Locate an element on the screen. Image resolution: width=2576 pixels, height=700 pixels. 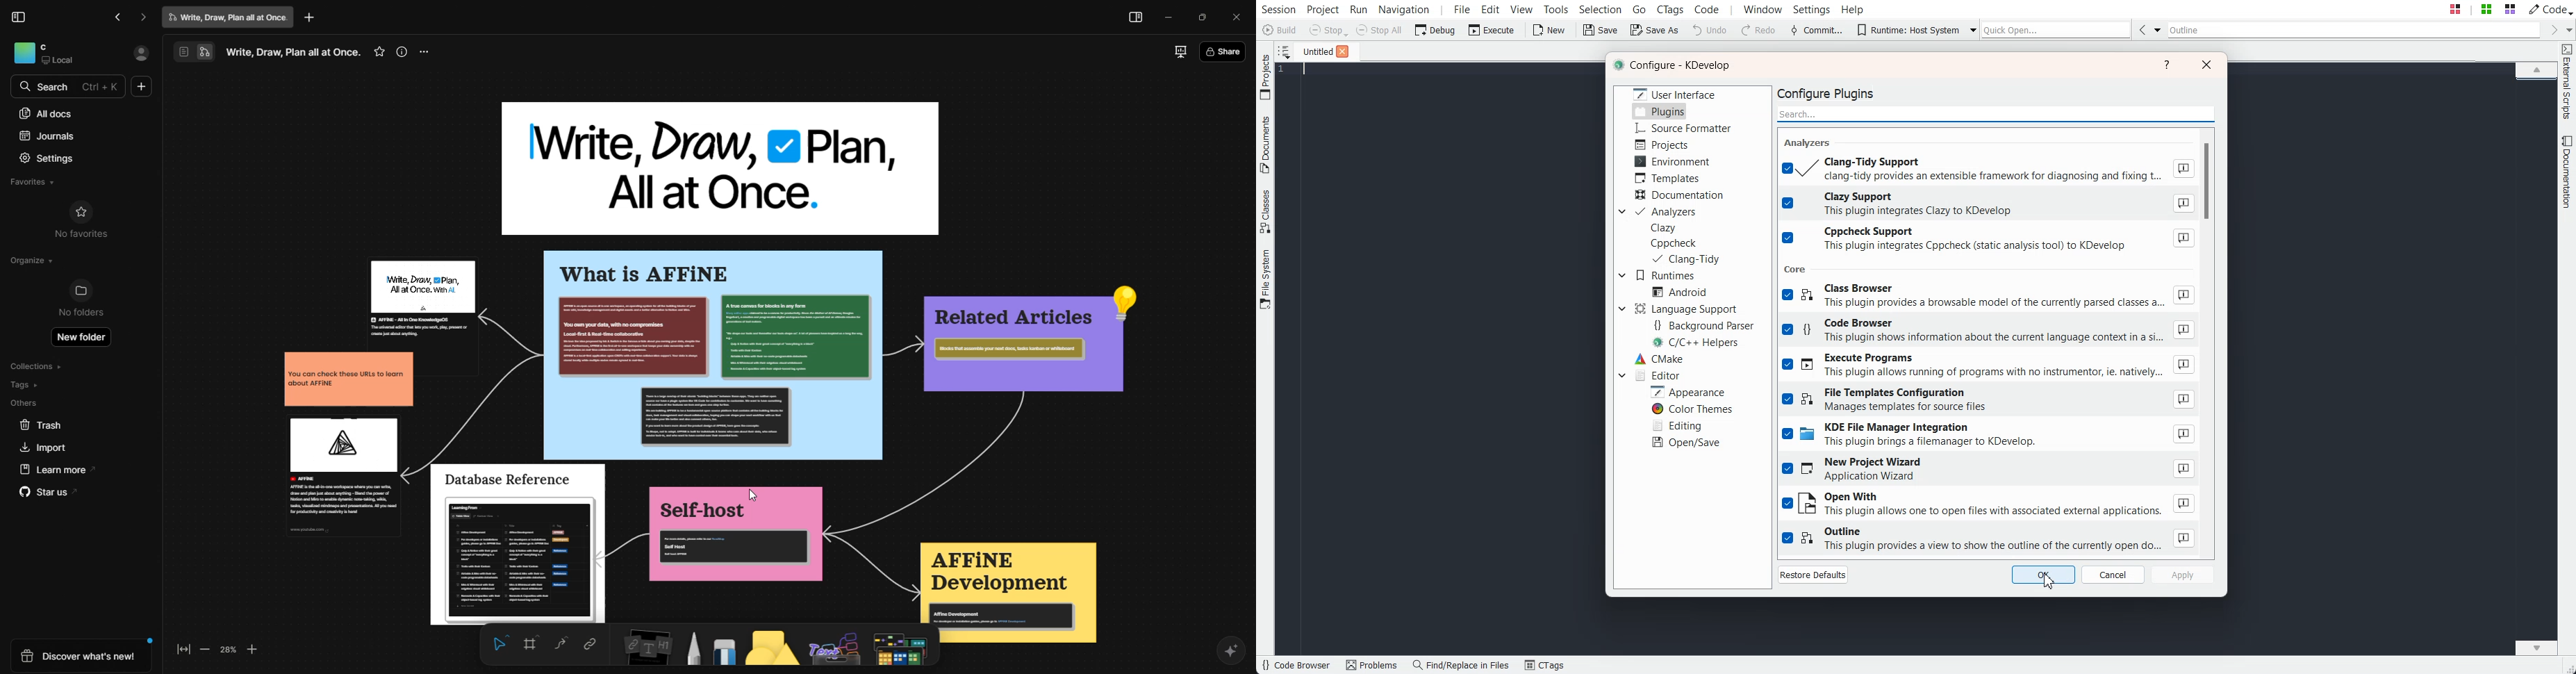
Code Browser is located at coordinates (1296, 666).